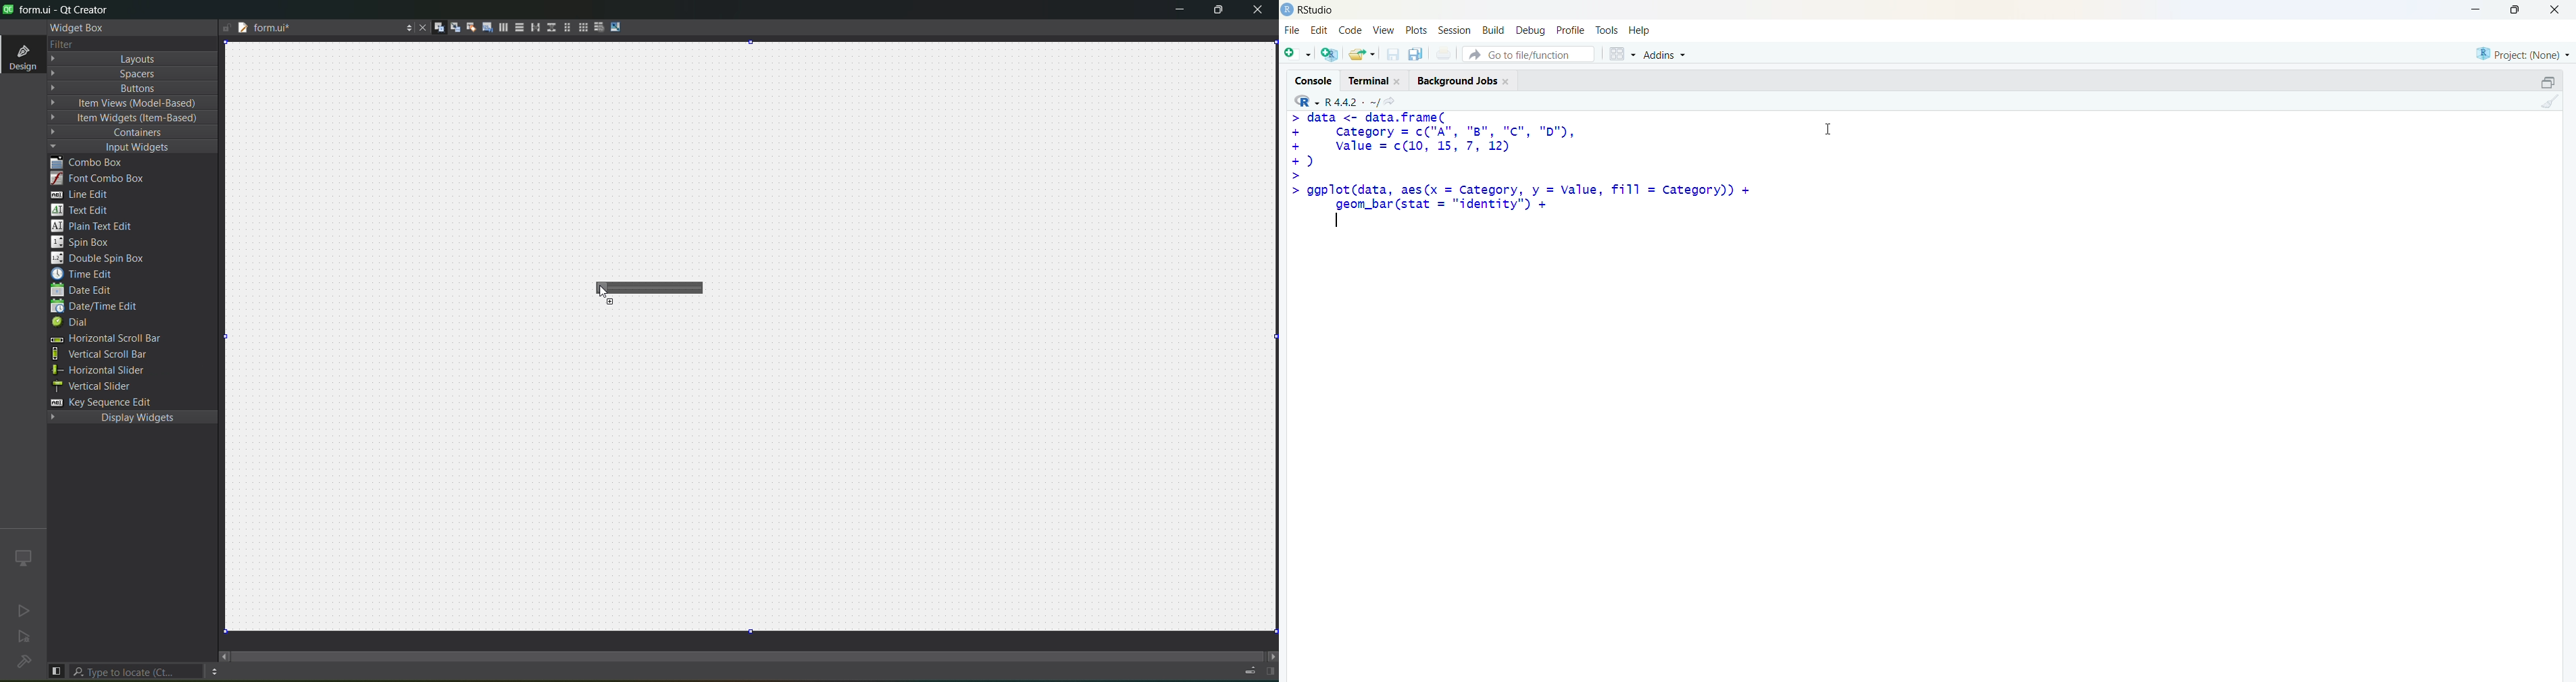 This screenshot has width=2576, height=700. I want to click on Session, so click(1455, 30).